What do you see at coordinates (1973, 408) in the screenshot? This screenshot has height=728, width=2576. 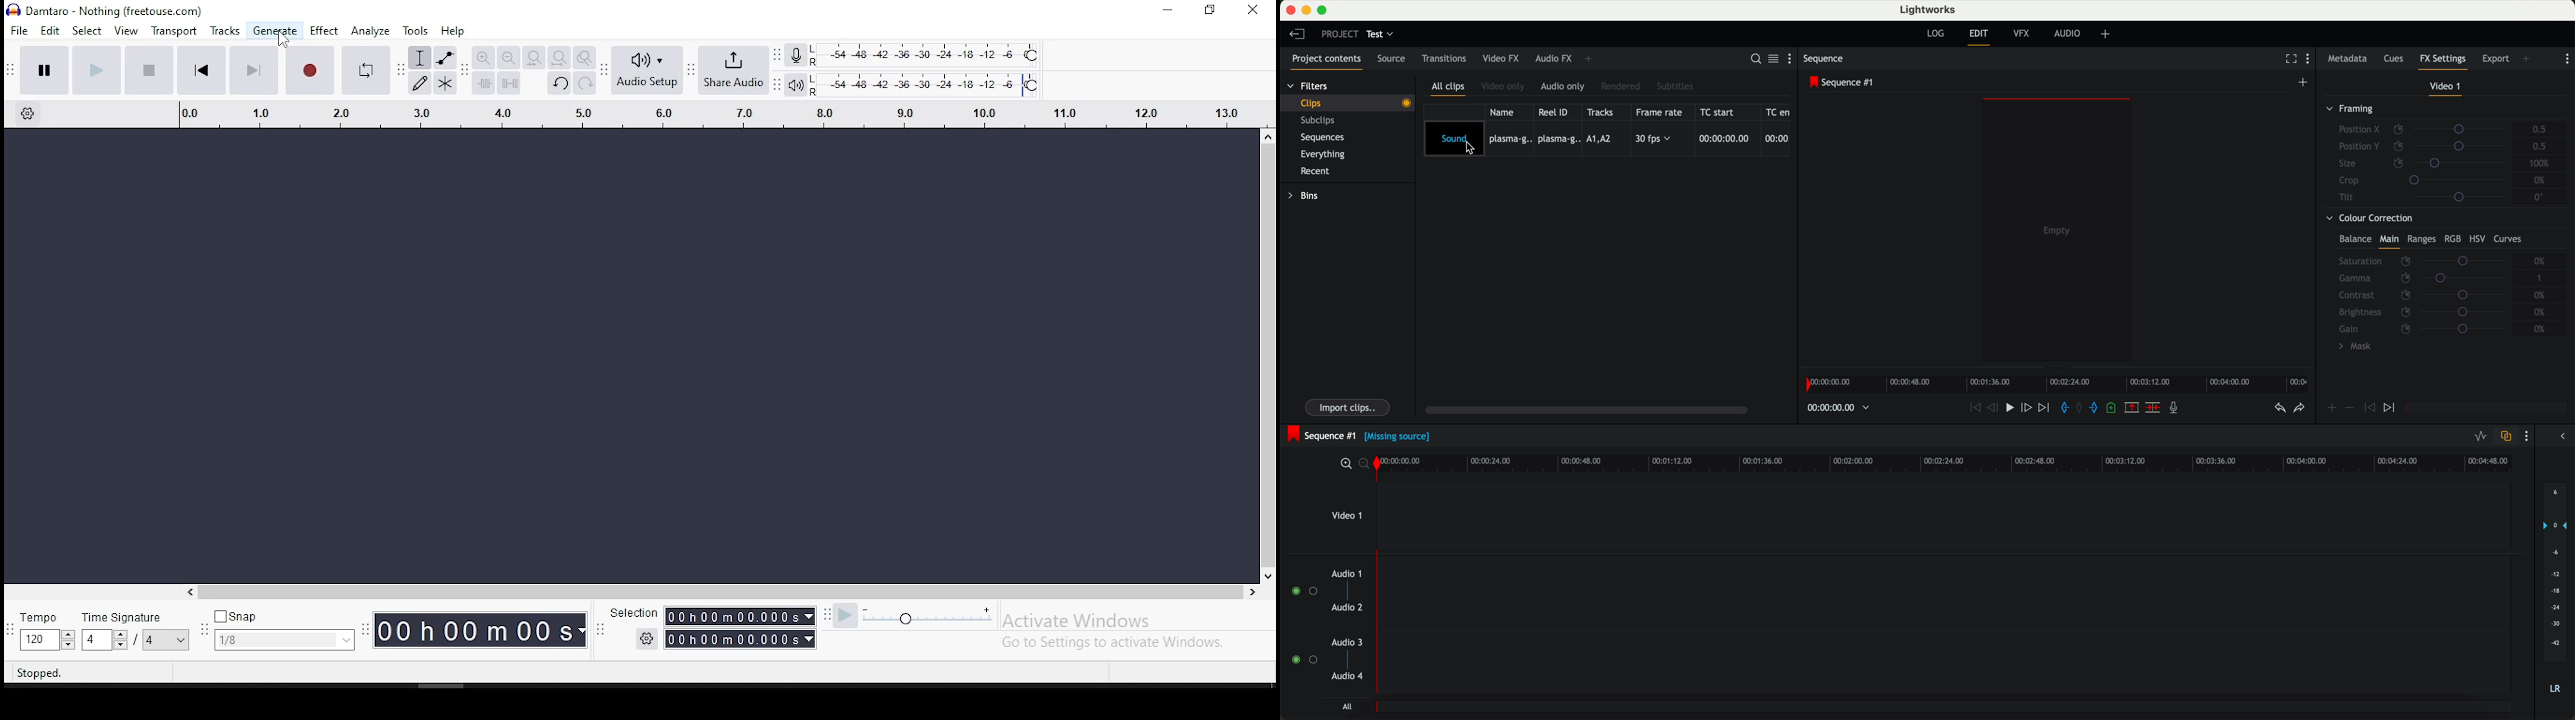 I see `move backward` at bounding box center [1973, 408].